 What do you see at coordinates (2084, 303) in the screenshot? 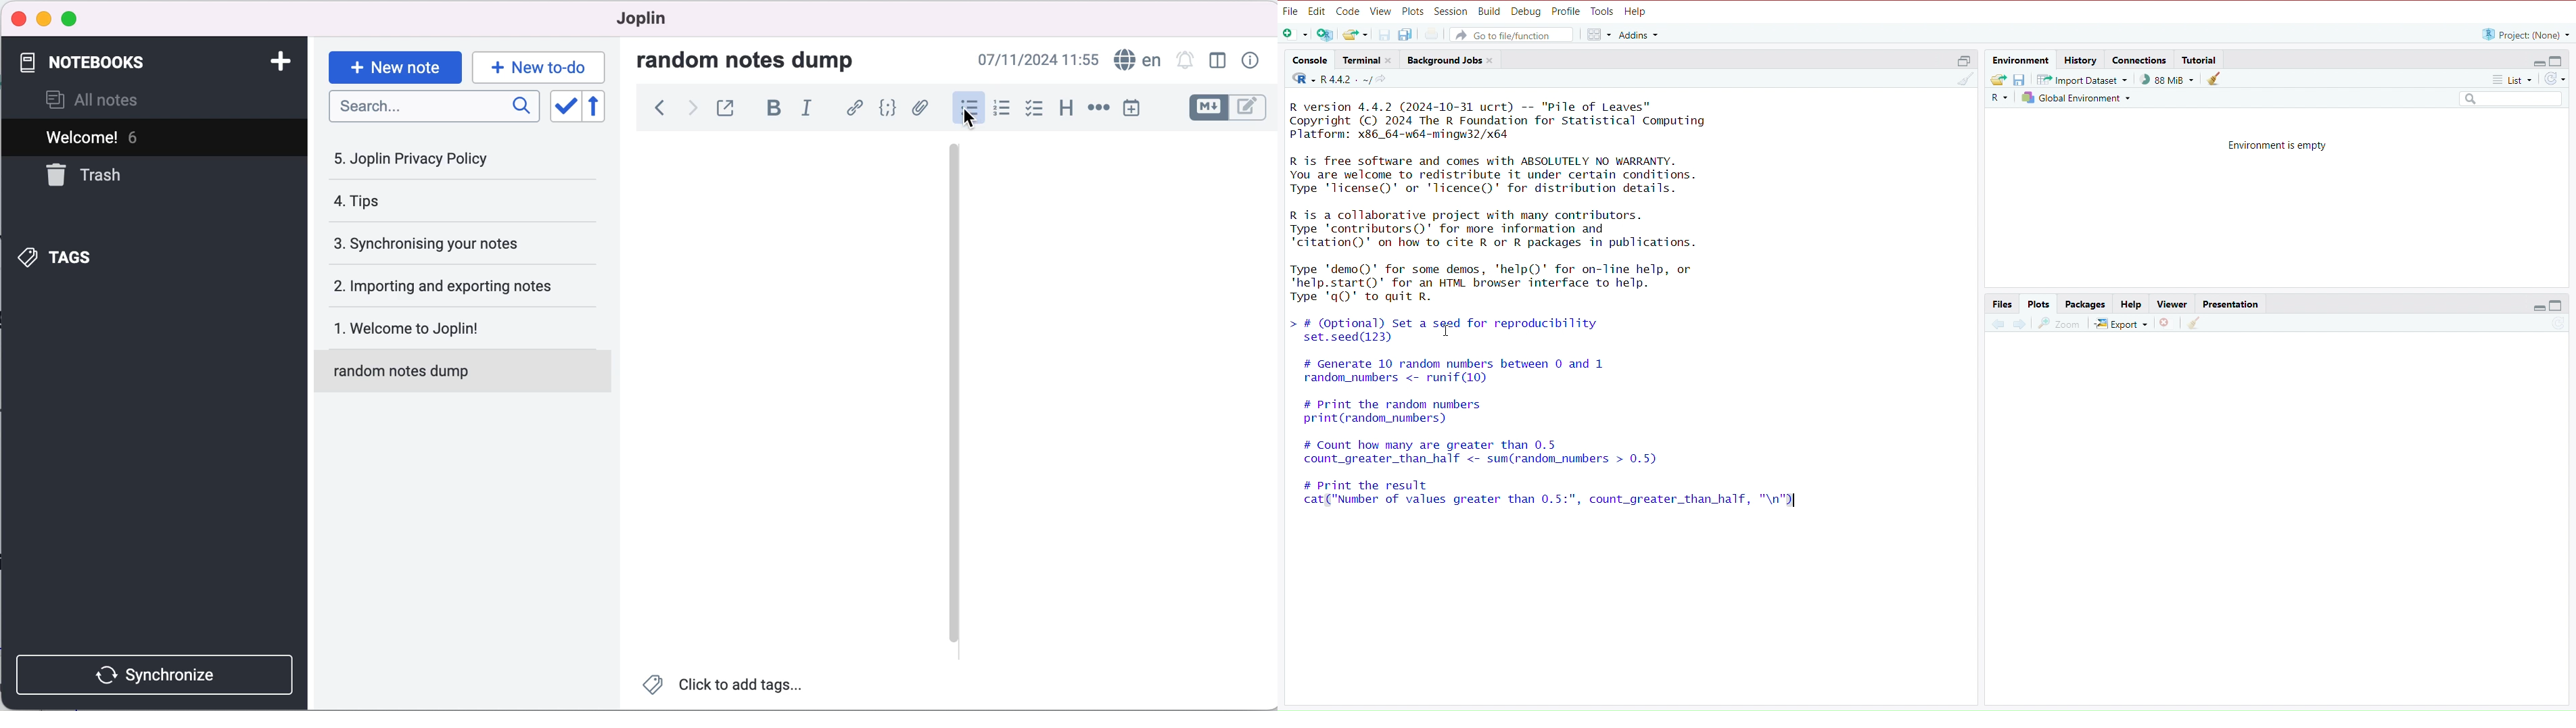
I see `Packages` at bounding box center [2084, 303].